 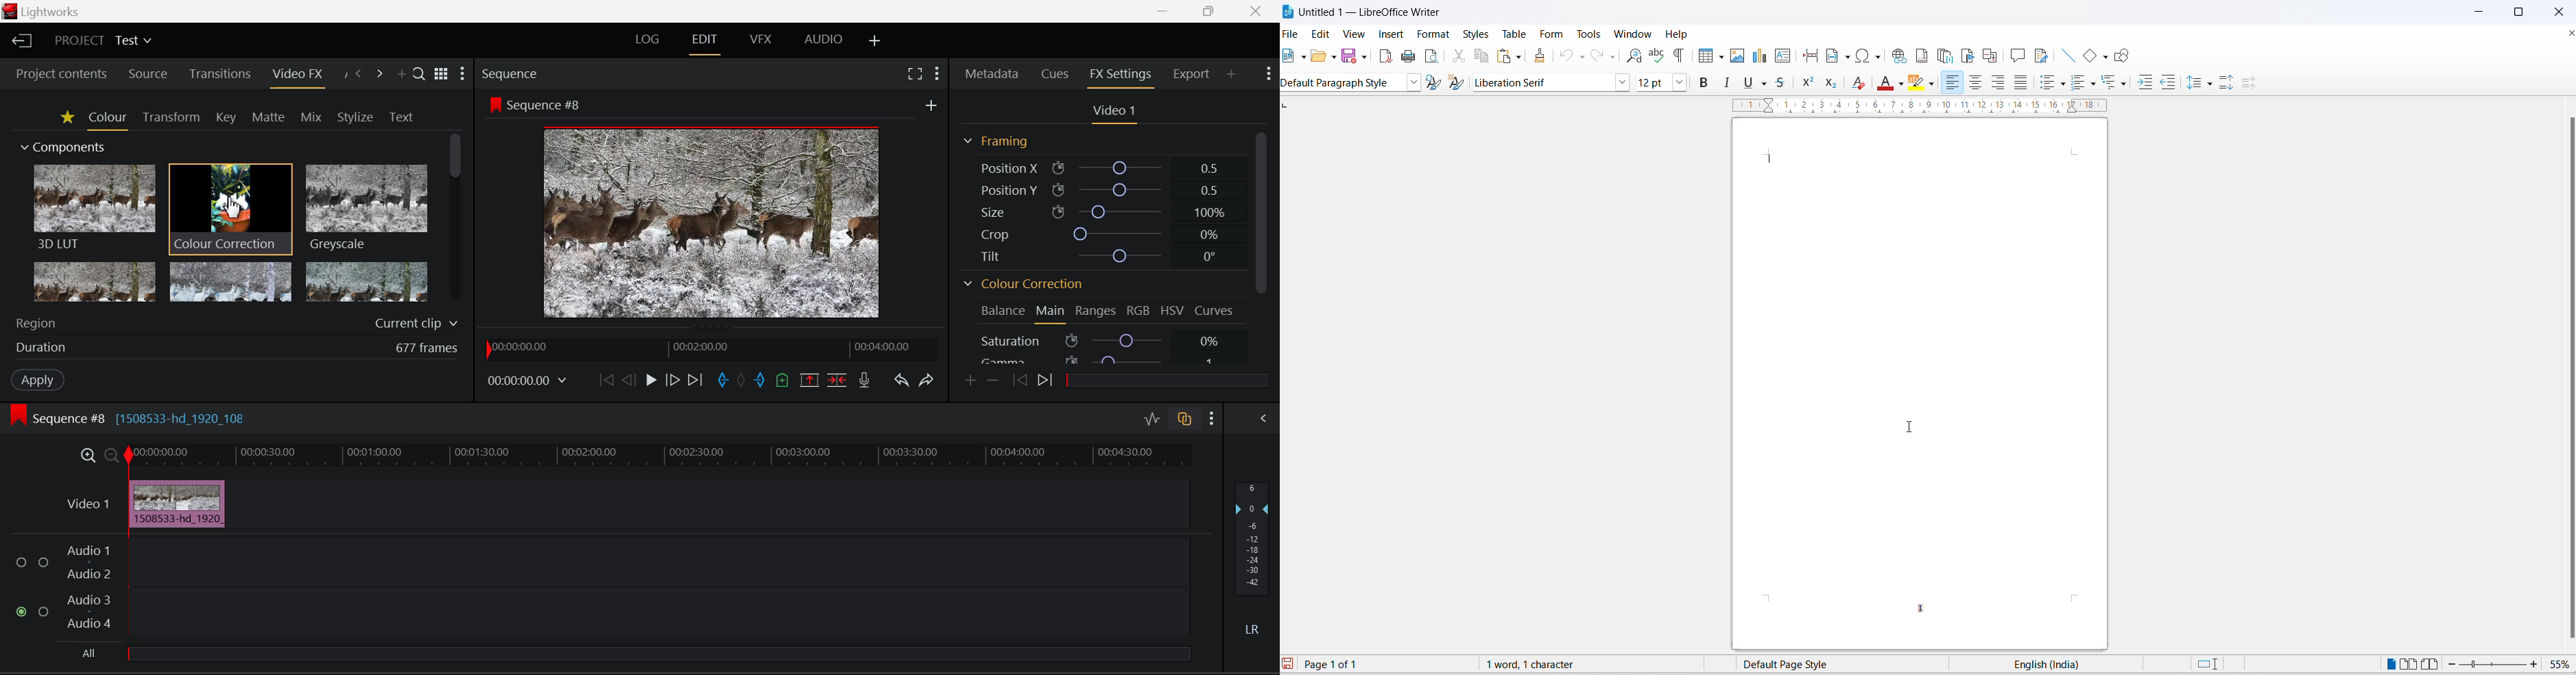 I want to click on toggle ordered list, so click(x=2080, y=82).